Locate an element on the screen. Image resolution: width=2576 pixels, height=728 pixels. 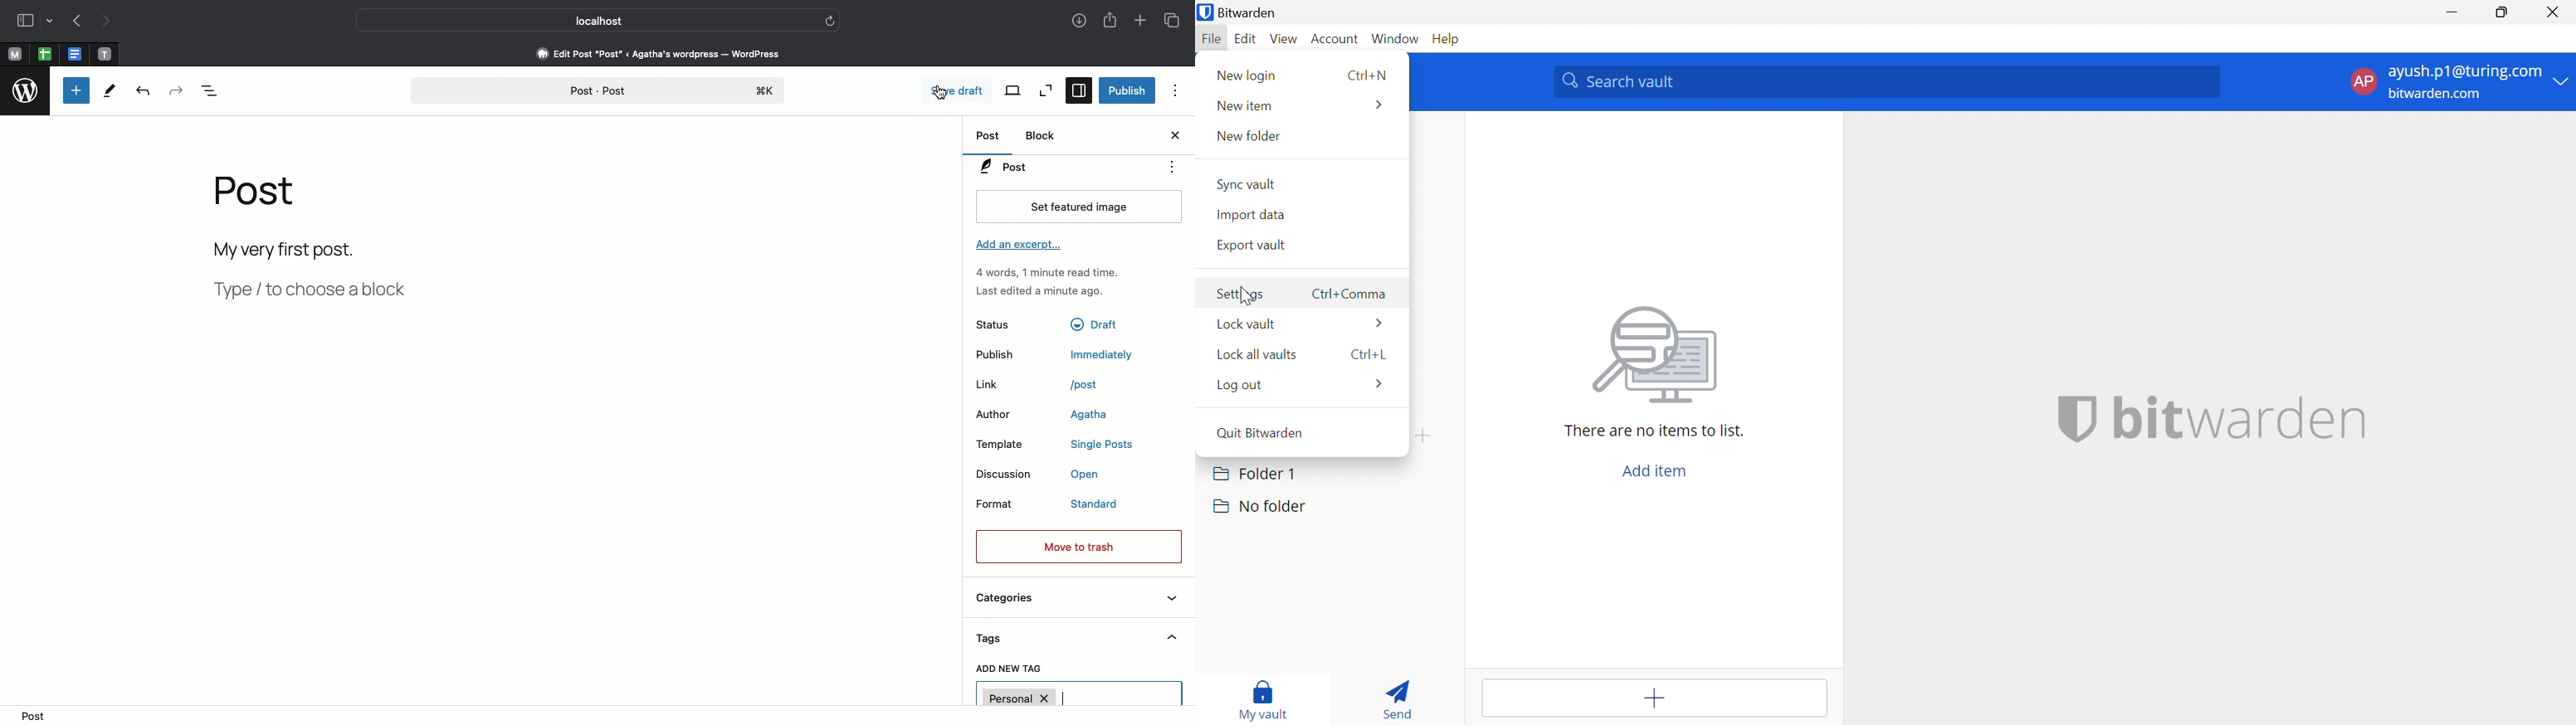
Undo is located at coordinates (141, 90).